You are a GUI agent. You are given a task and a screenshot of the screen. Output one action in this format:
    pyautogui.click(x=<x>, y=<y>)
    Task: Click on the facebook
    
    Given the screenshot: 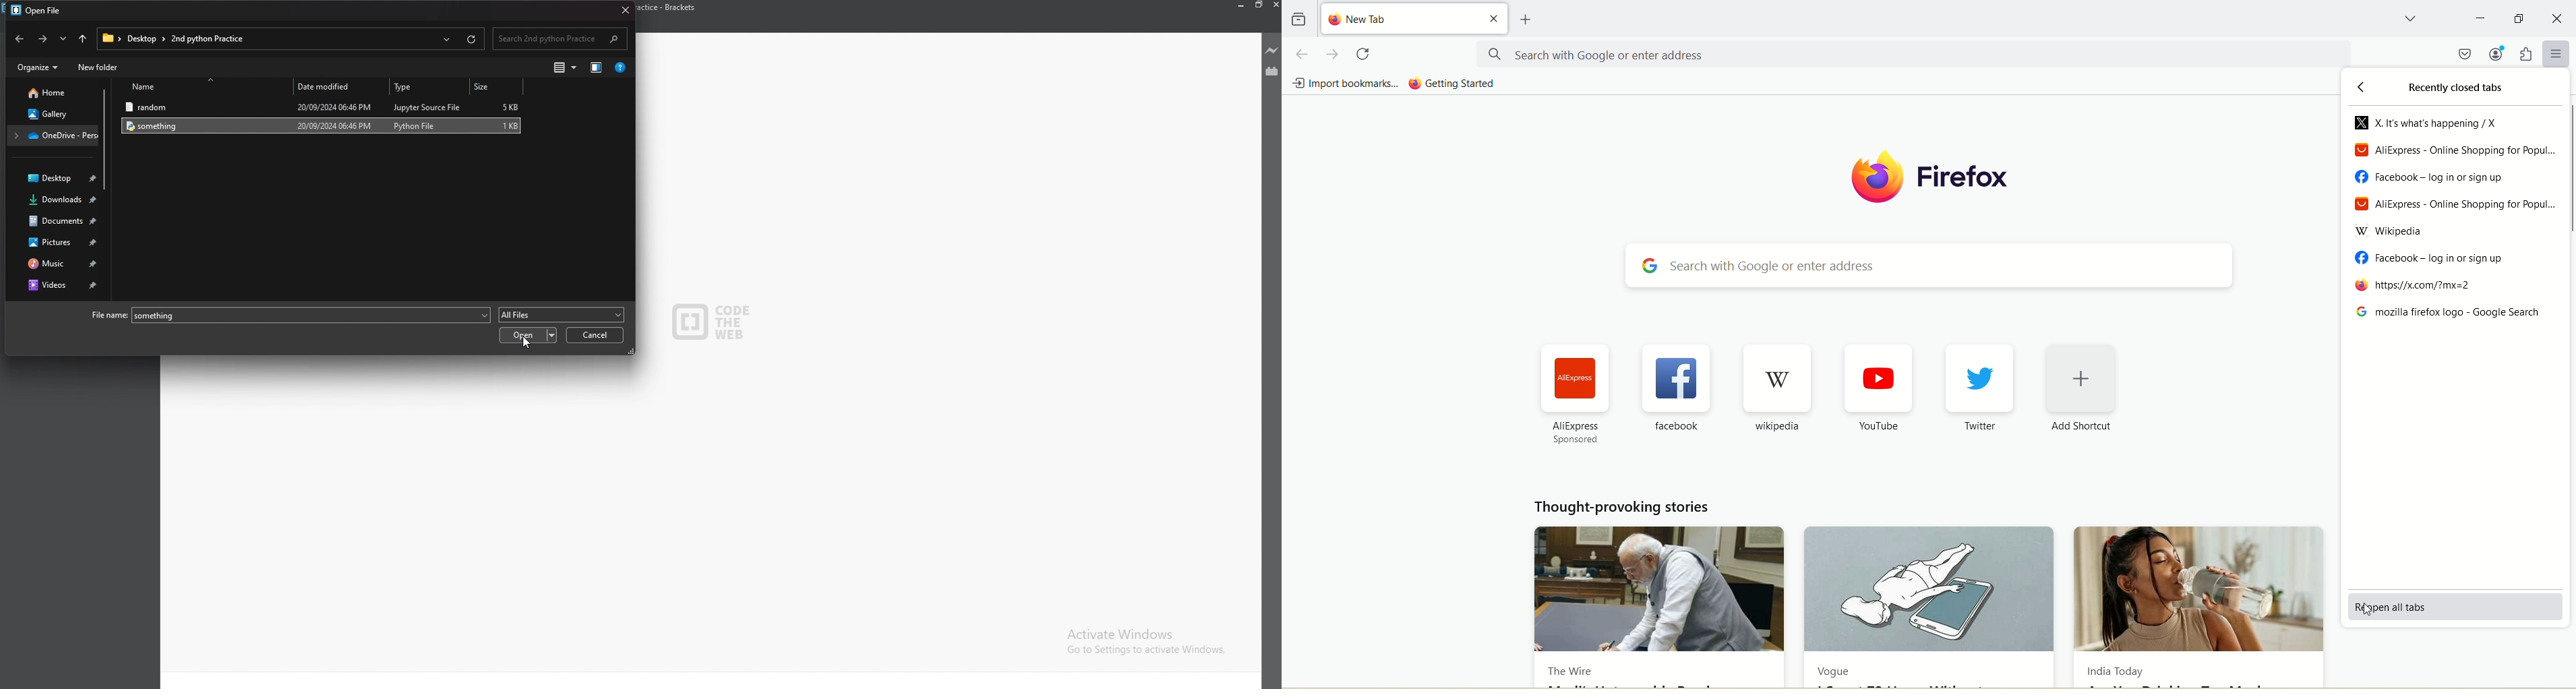 What is the action you would take?
    pyautogui.click(x=2457, y=176)
    